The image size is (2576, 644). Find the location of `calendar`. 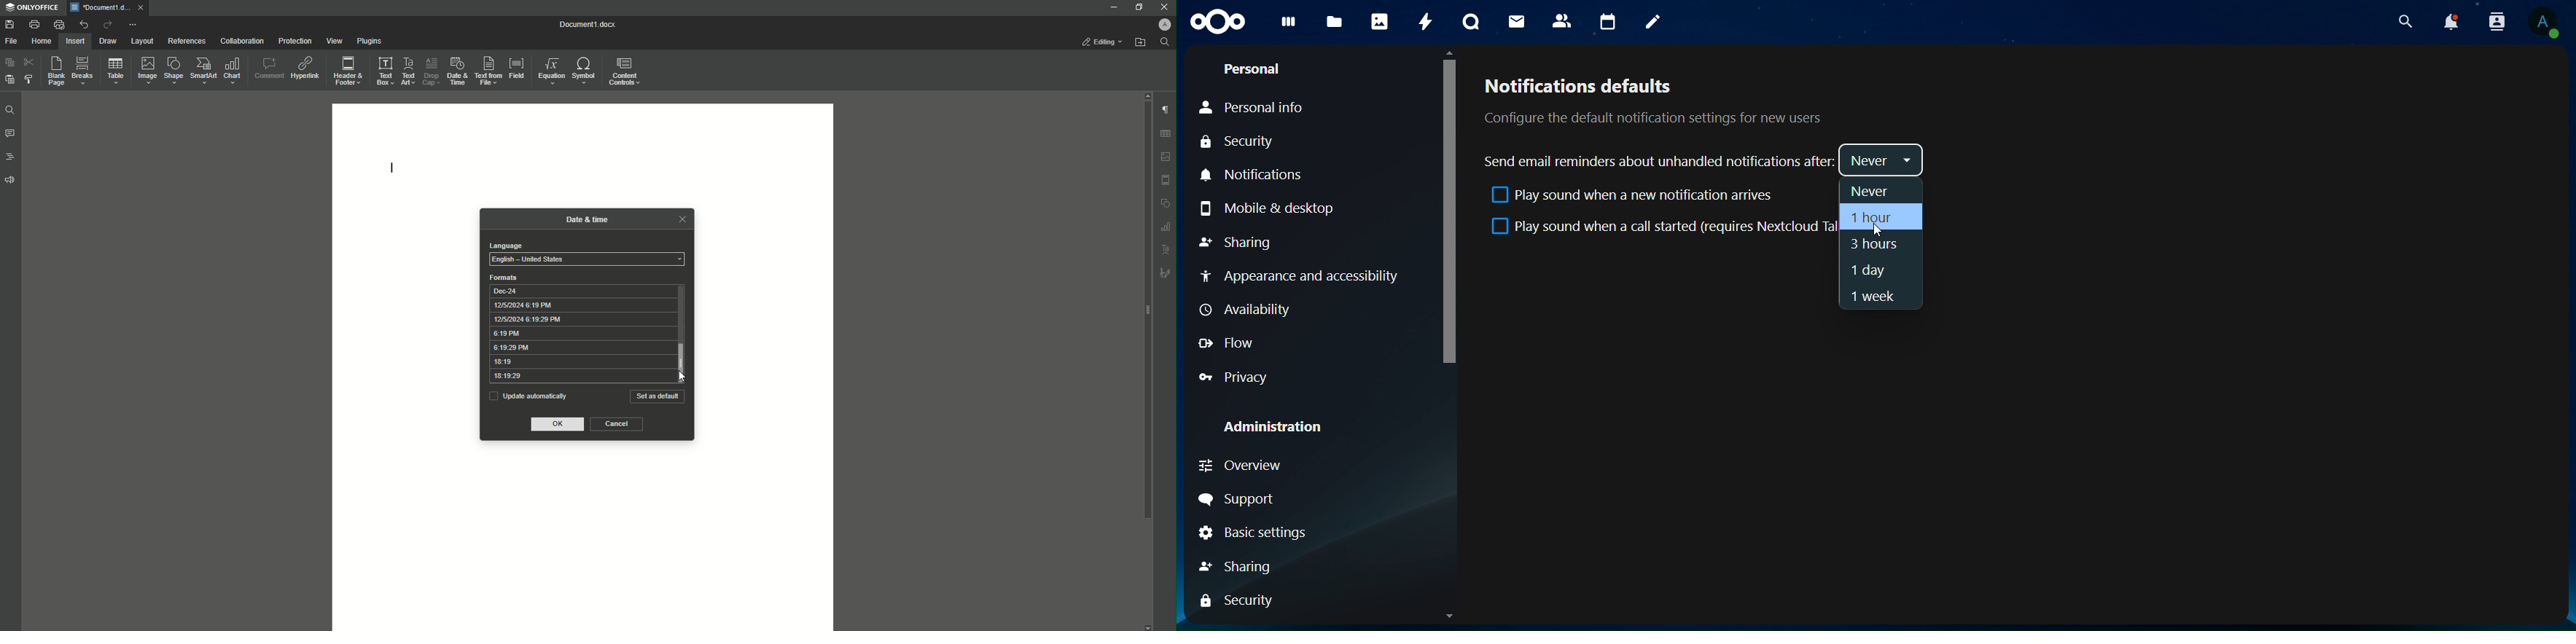

calendar is located at coordinates (1606, 20).